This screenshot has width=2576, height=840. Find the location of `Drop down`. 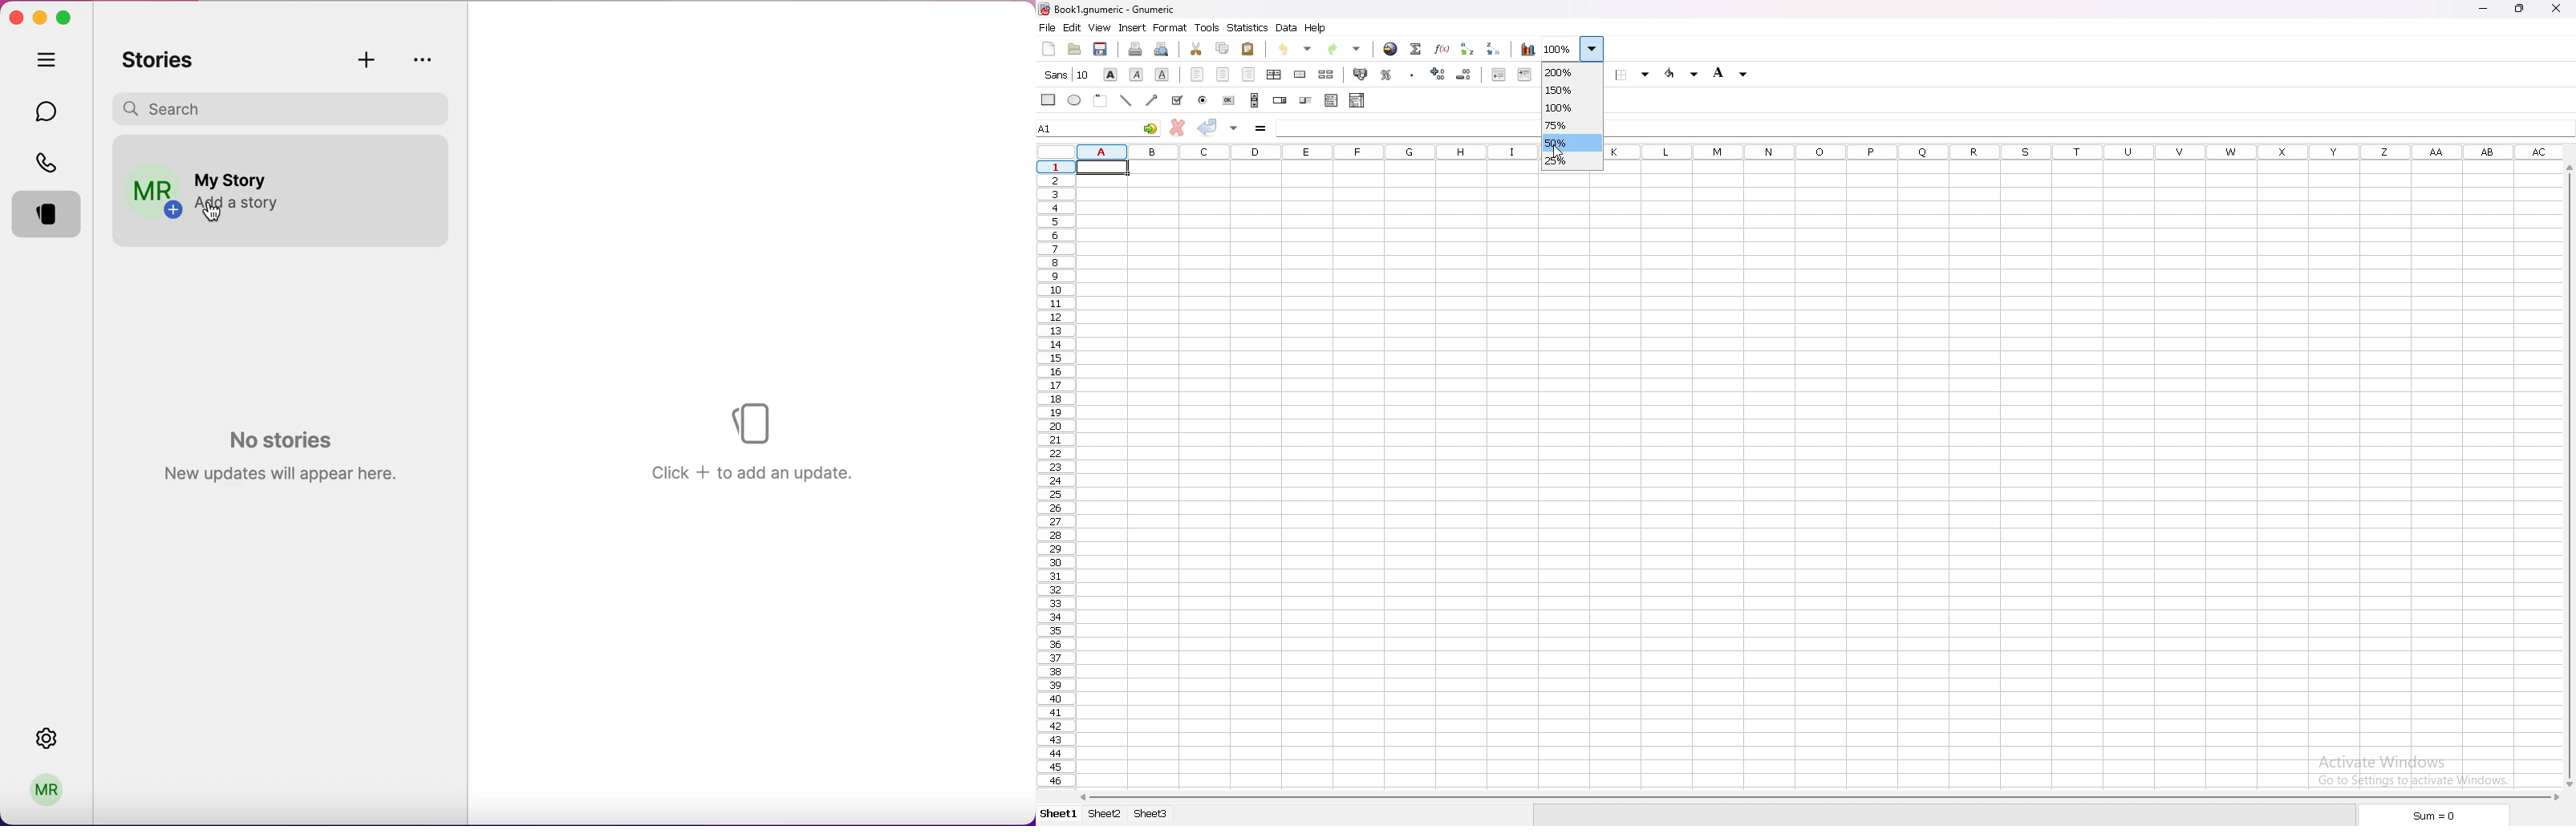

Drop down is located at coordinates (1742, 73).